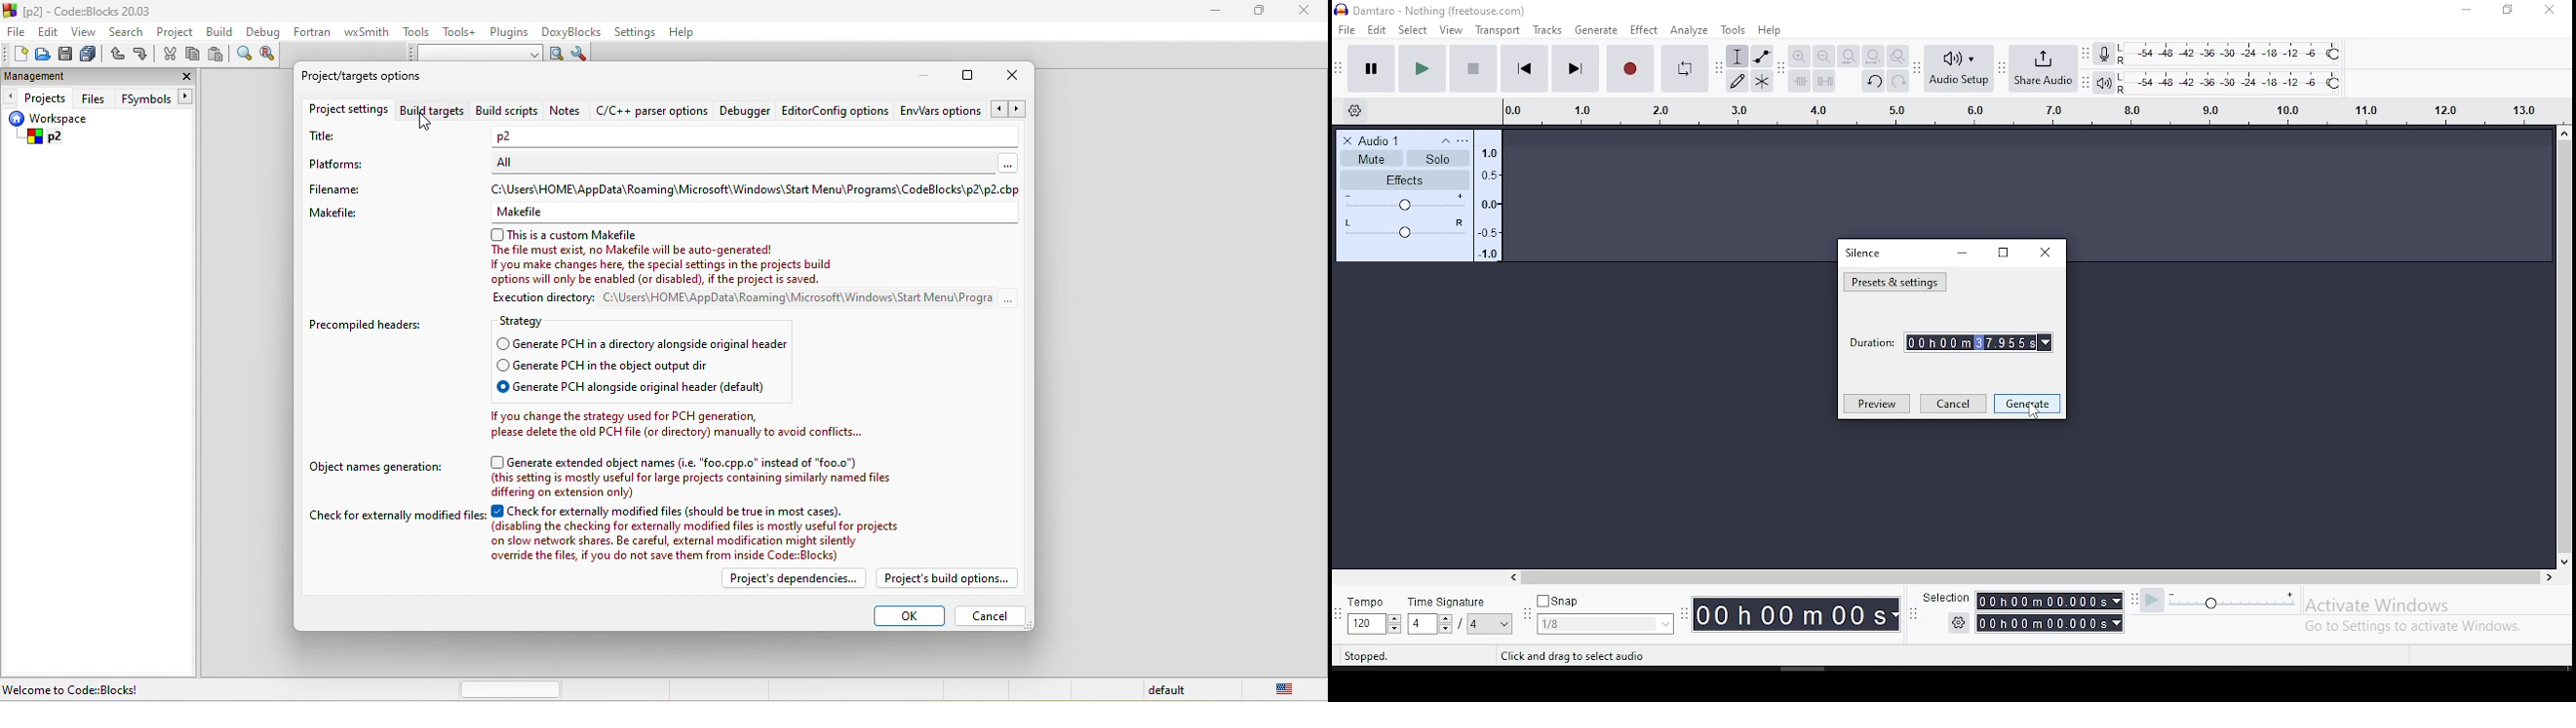 This screenshot has height=728, width=2576. Describe the element at coordinates (126, 30) in the screenshot. I see `search` at that location.